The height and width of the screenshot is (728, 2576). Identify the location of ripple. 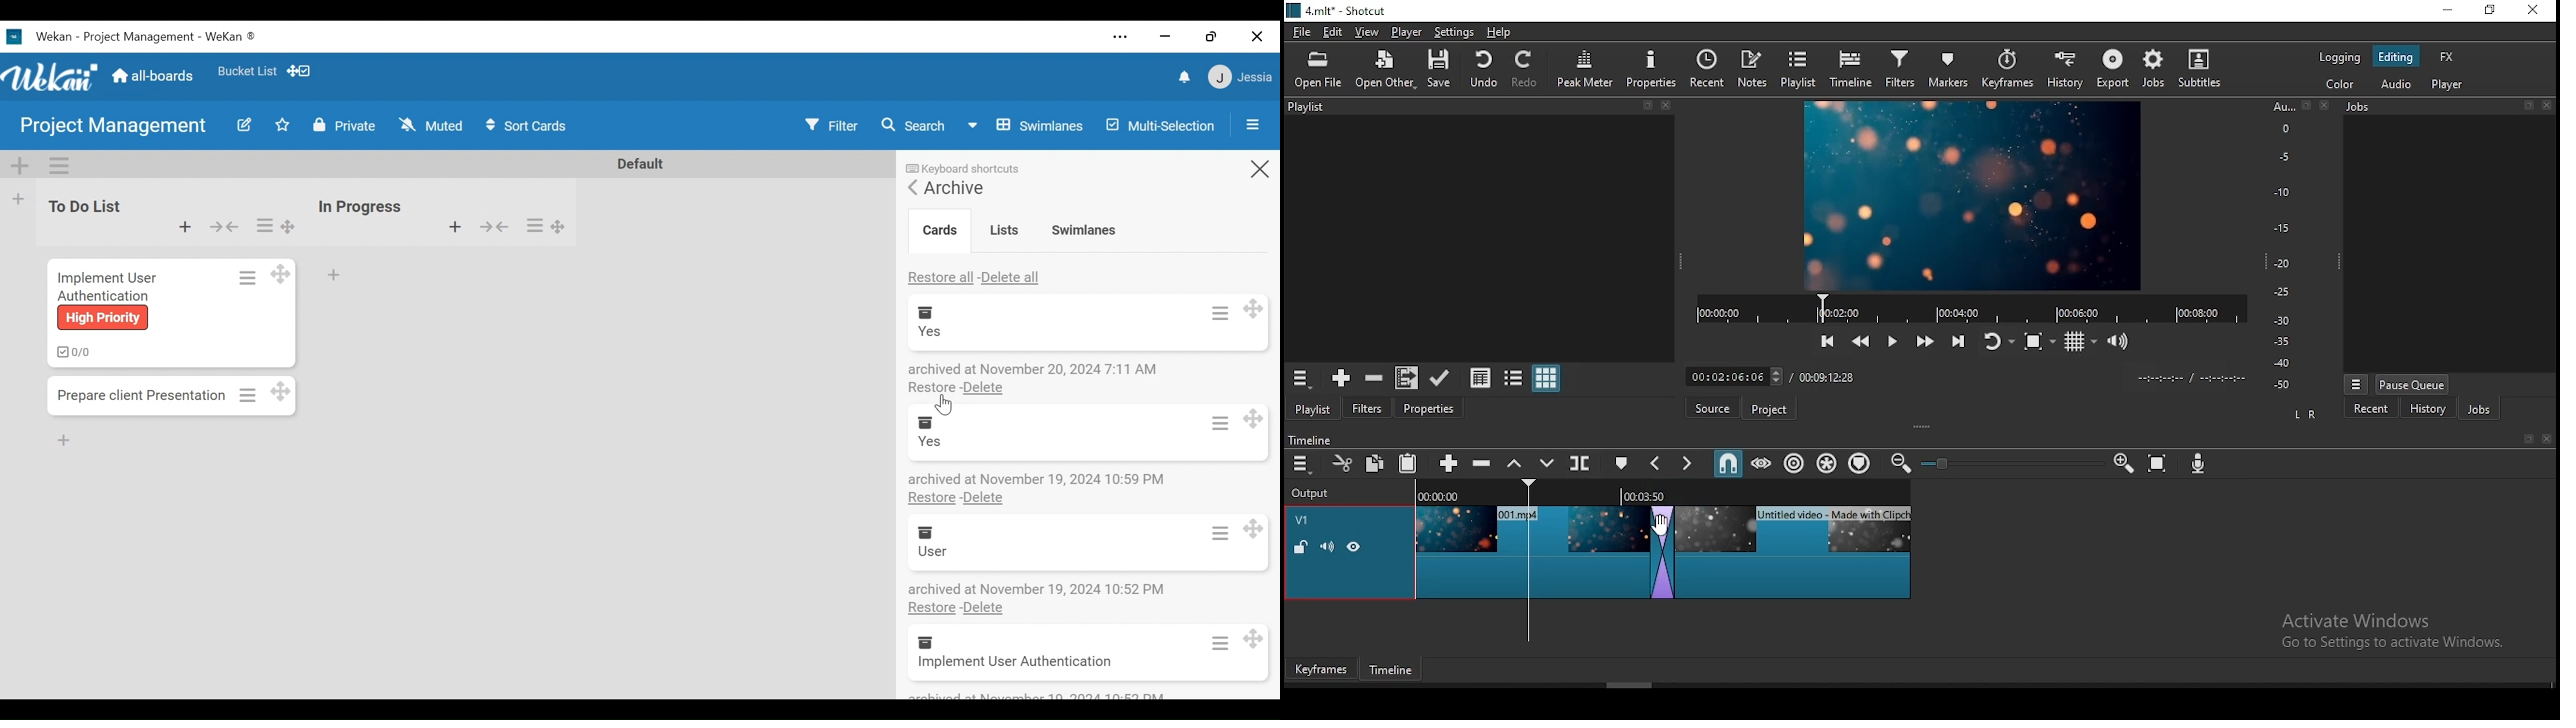
(1795, 462).